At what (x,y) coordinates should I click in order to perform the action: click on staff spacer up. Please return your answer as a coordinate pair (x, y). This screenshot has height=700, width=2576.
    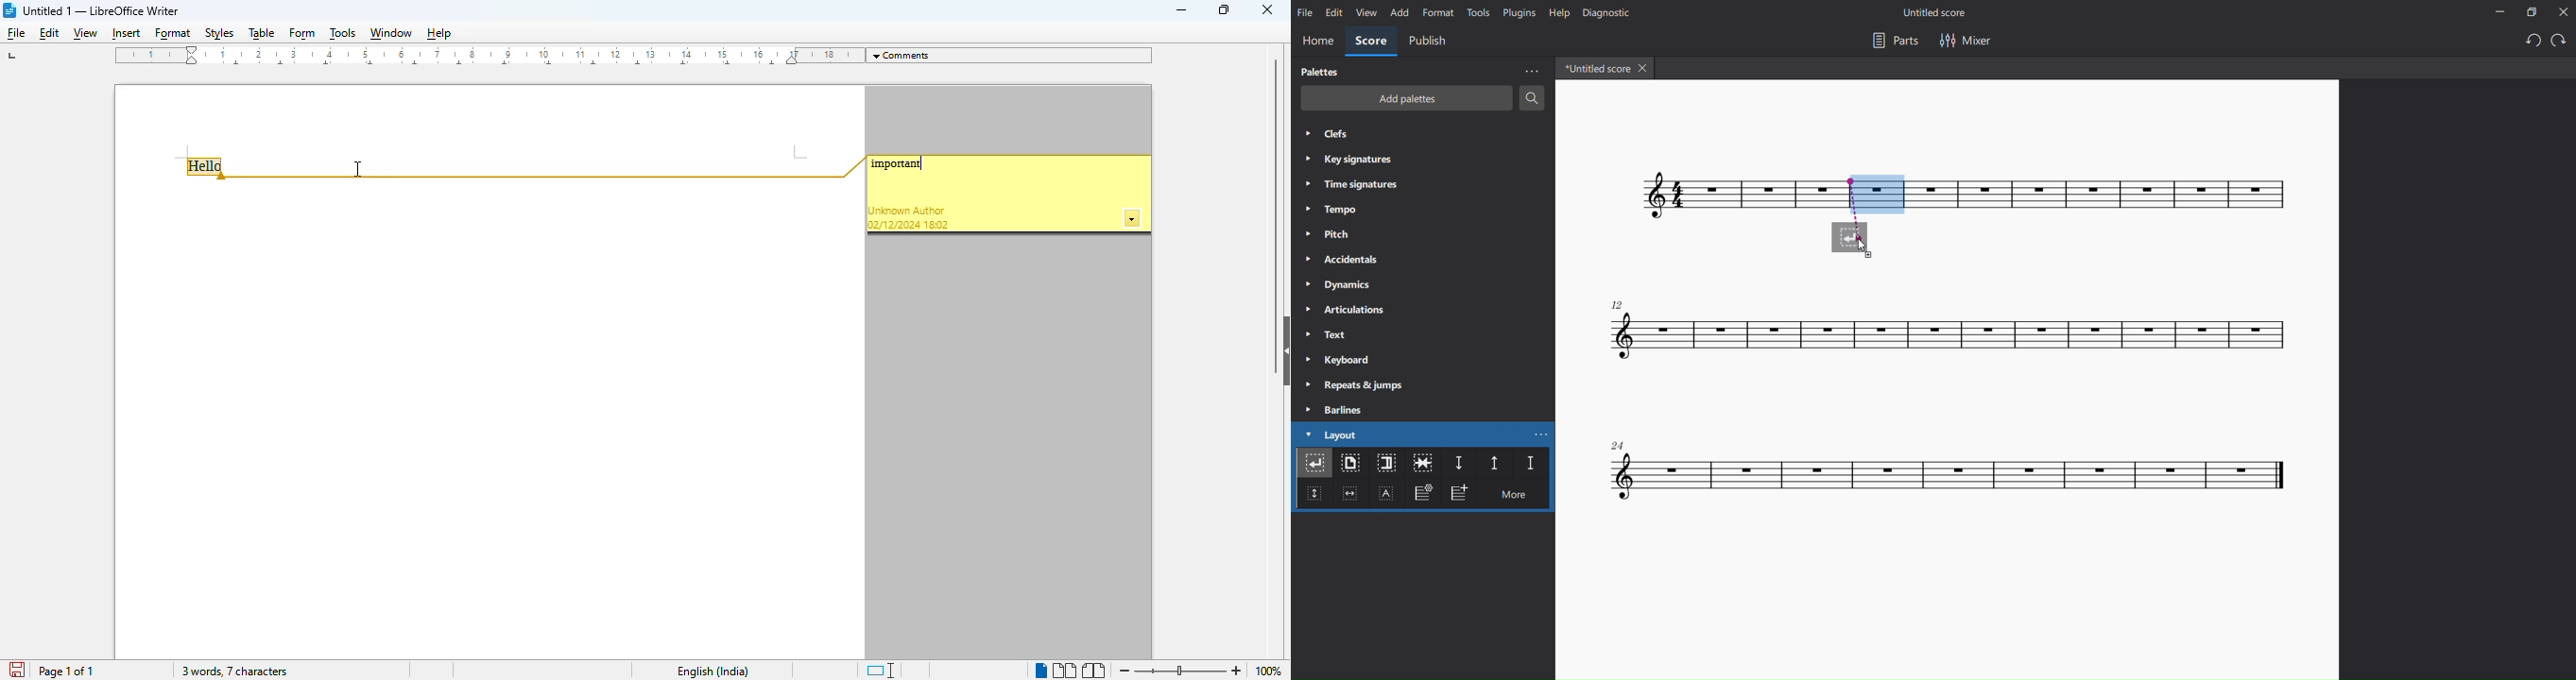
    Looking at the image, I should click on (1491, 463).